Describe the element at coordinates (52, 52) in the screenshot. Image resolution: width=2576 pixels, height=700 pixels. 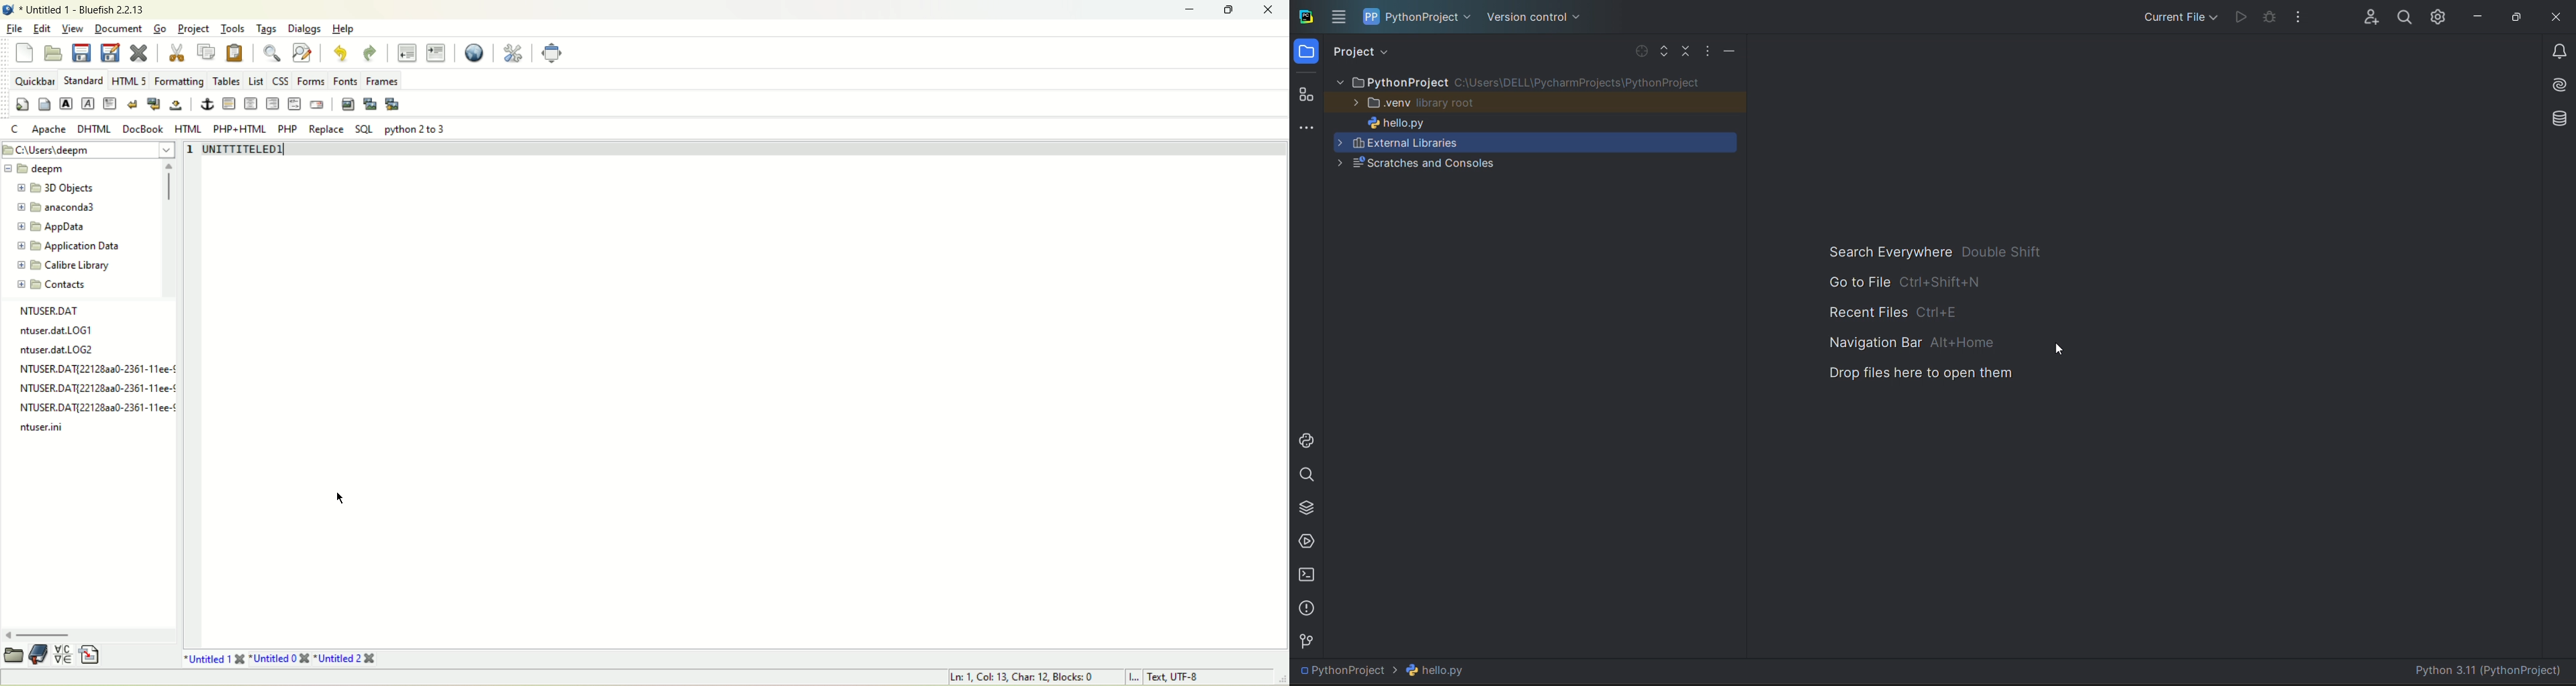
I see `open file` at that location.